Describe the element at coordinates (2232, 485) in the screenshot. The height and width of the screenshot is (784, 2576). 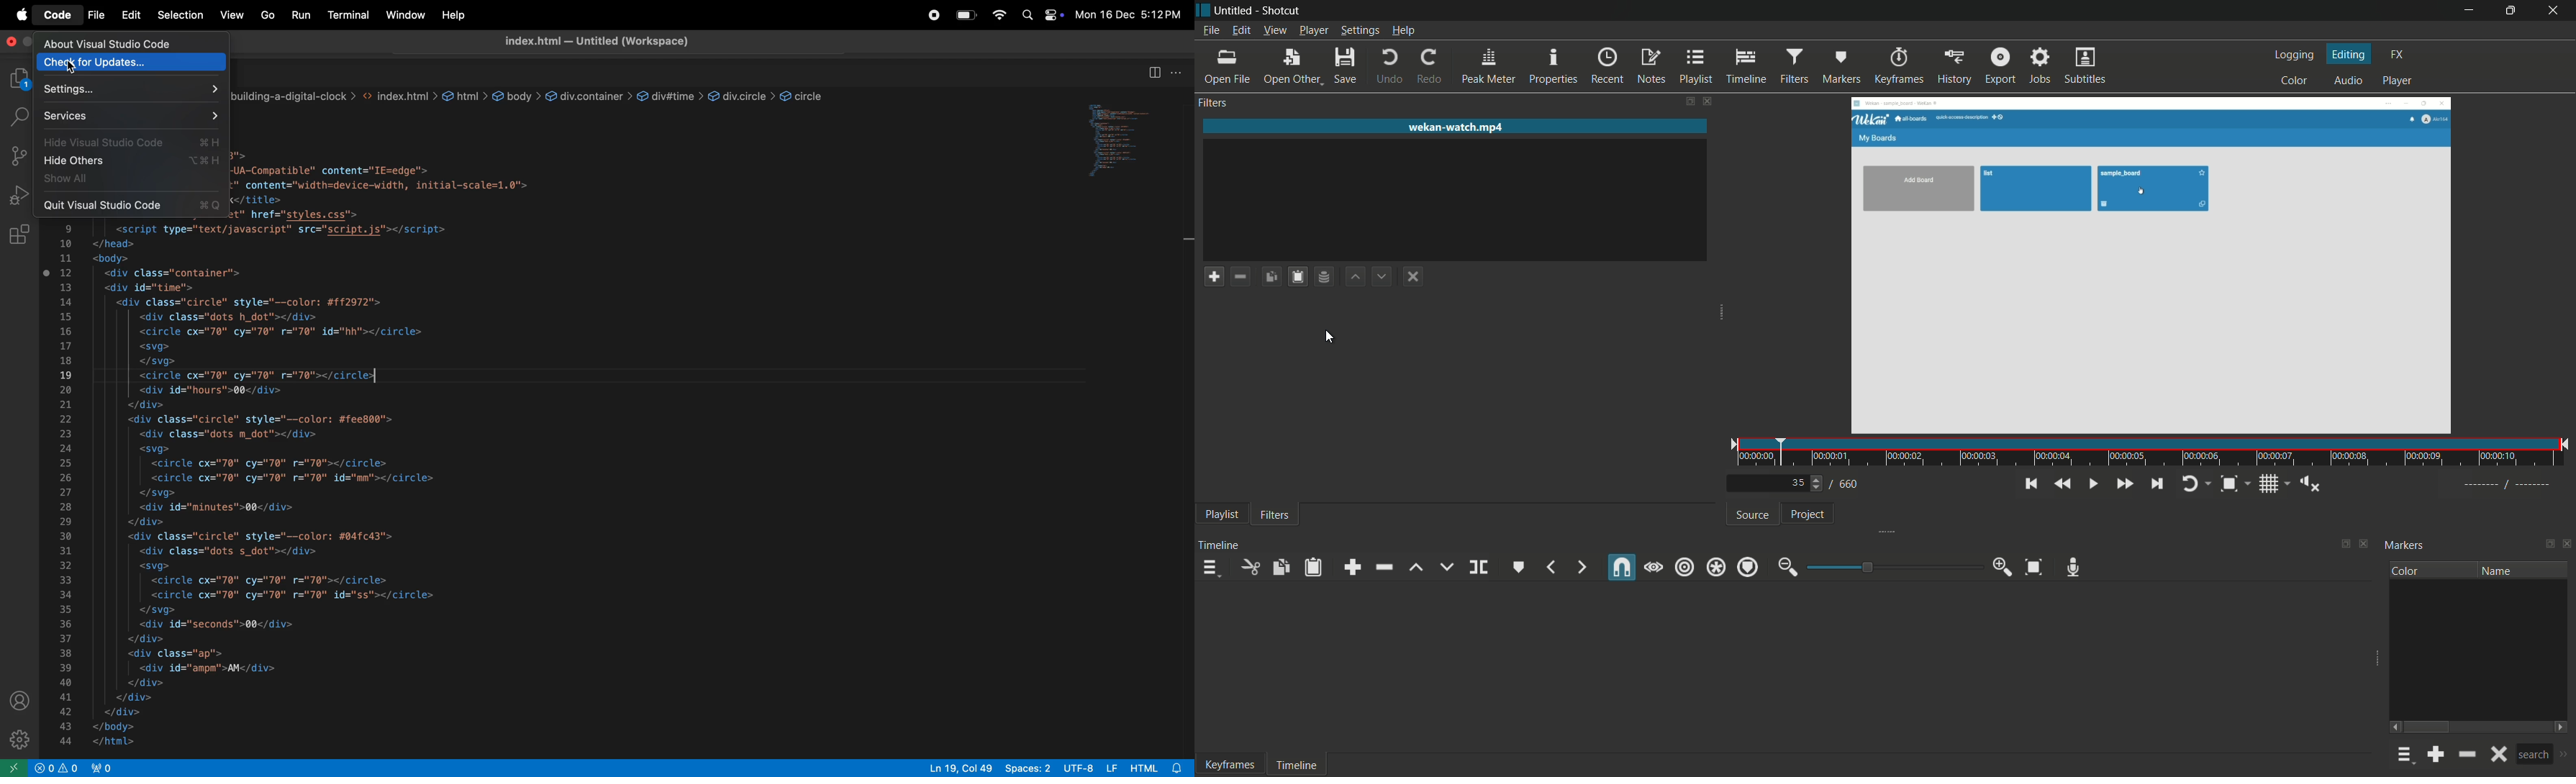
I see `toggle zoom` at that location.